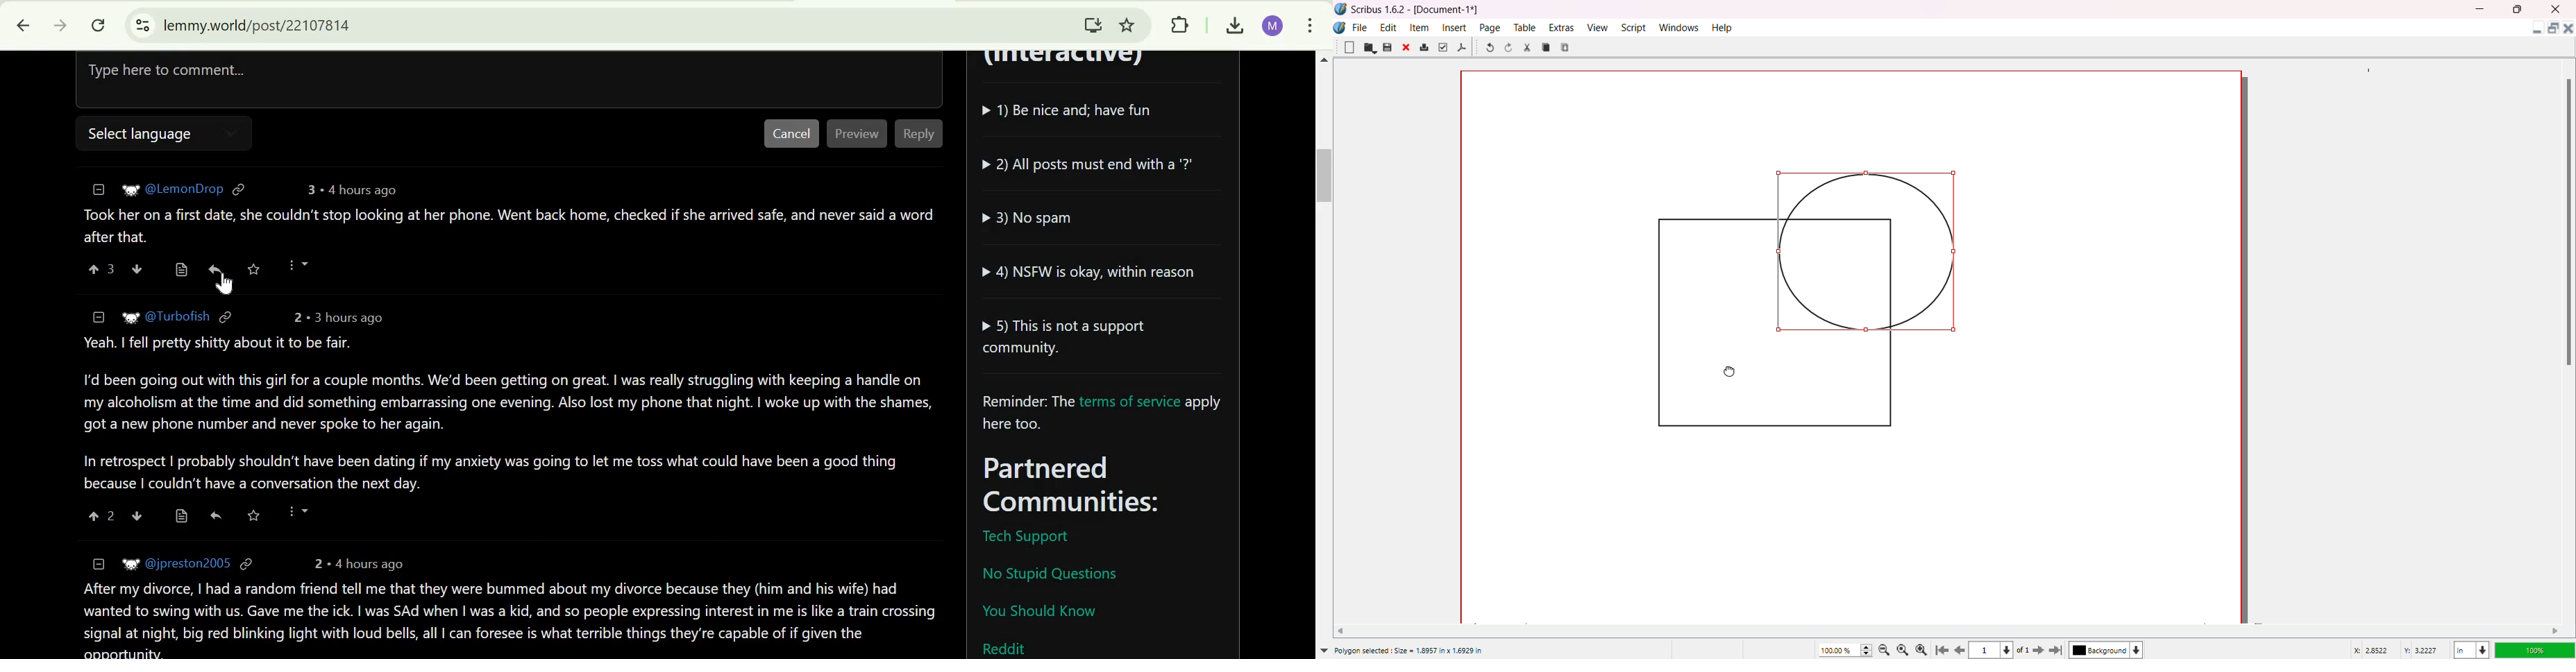 This screenshot has width=2576, height=672. Describe the element at coordinates (1037, 610) in the screenshot. I see `You should know` at that location.